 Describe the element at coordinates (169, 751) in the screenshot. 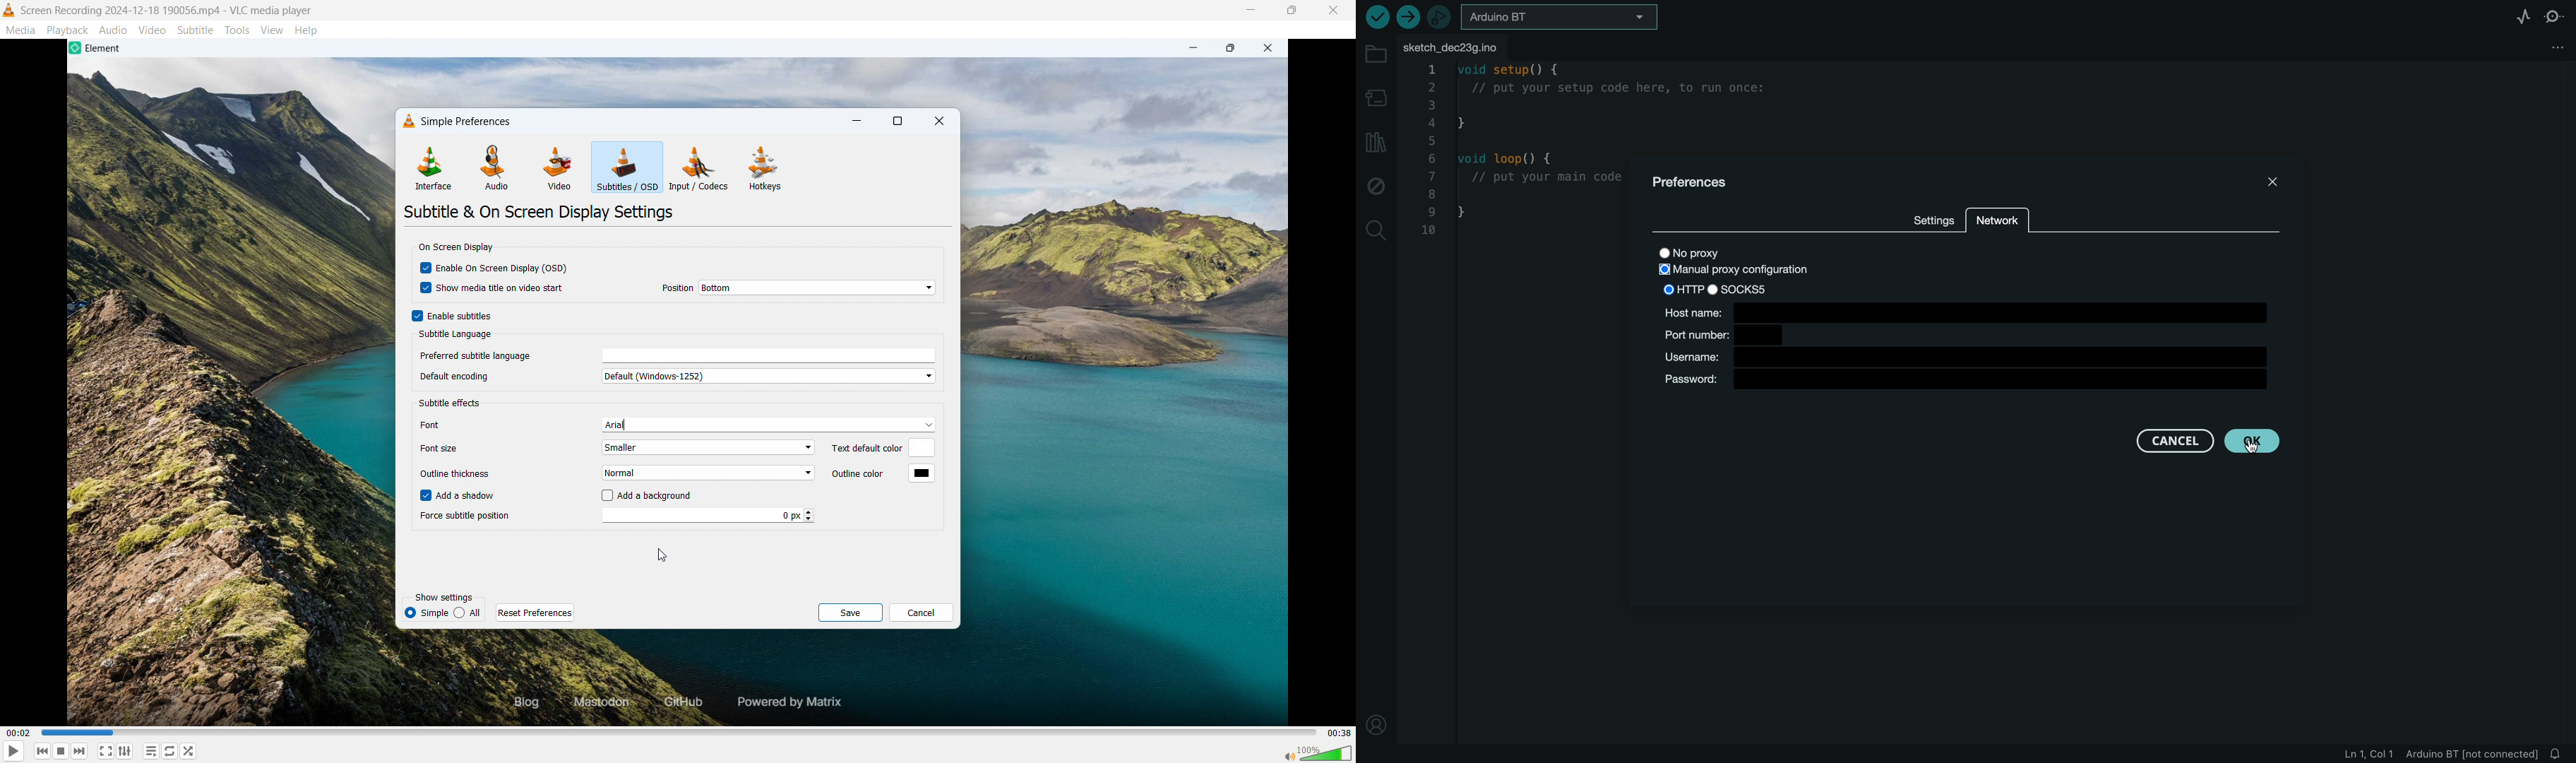

I see `toggle between loop all, loop one & no loop` at that location.